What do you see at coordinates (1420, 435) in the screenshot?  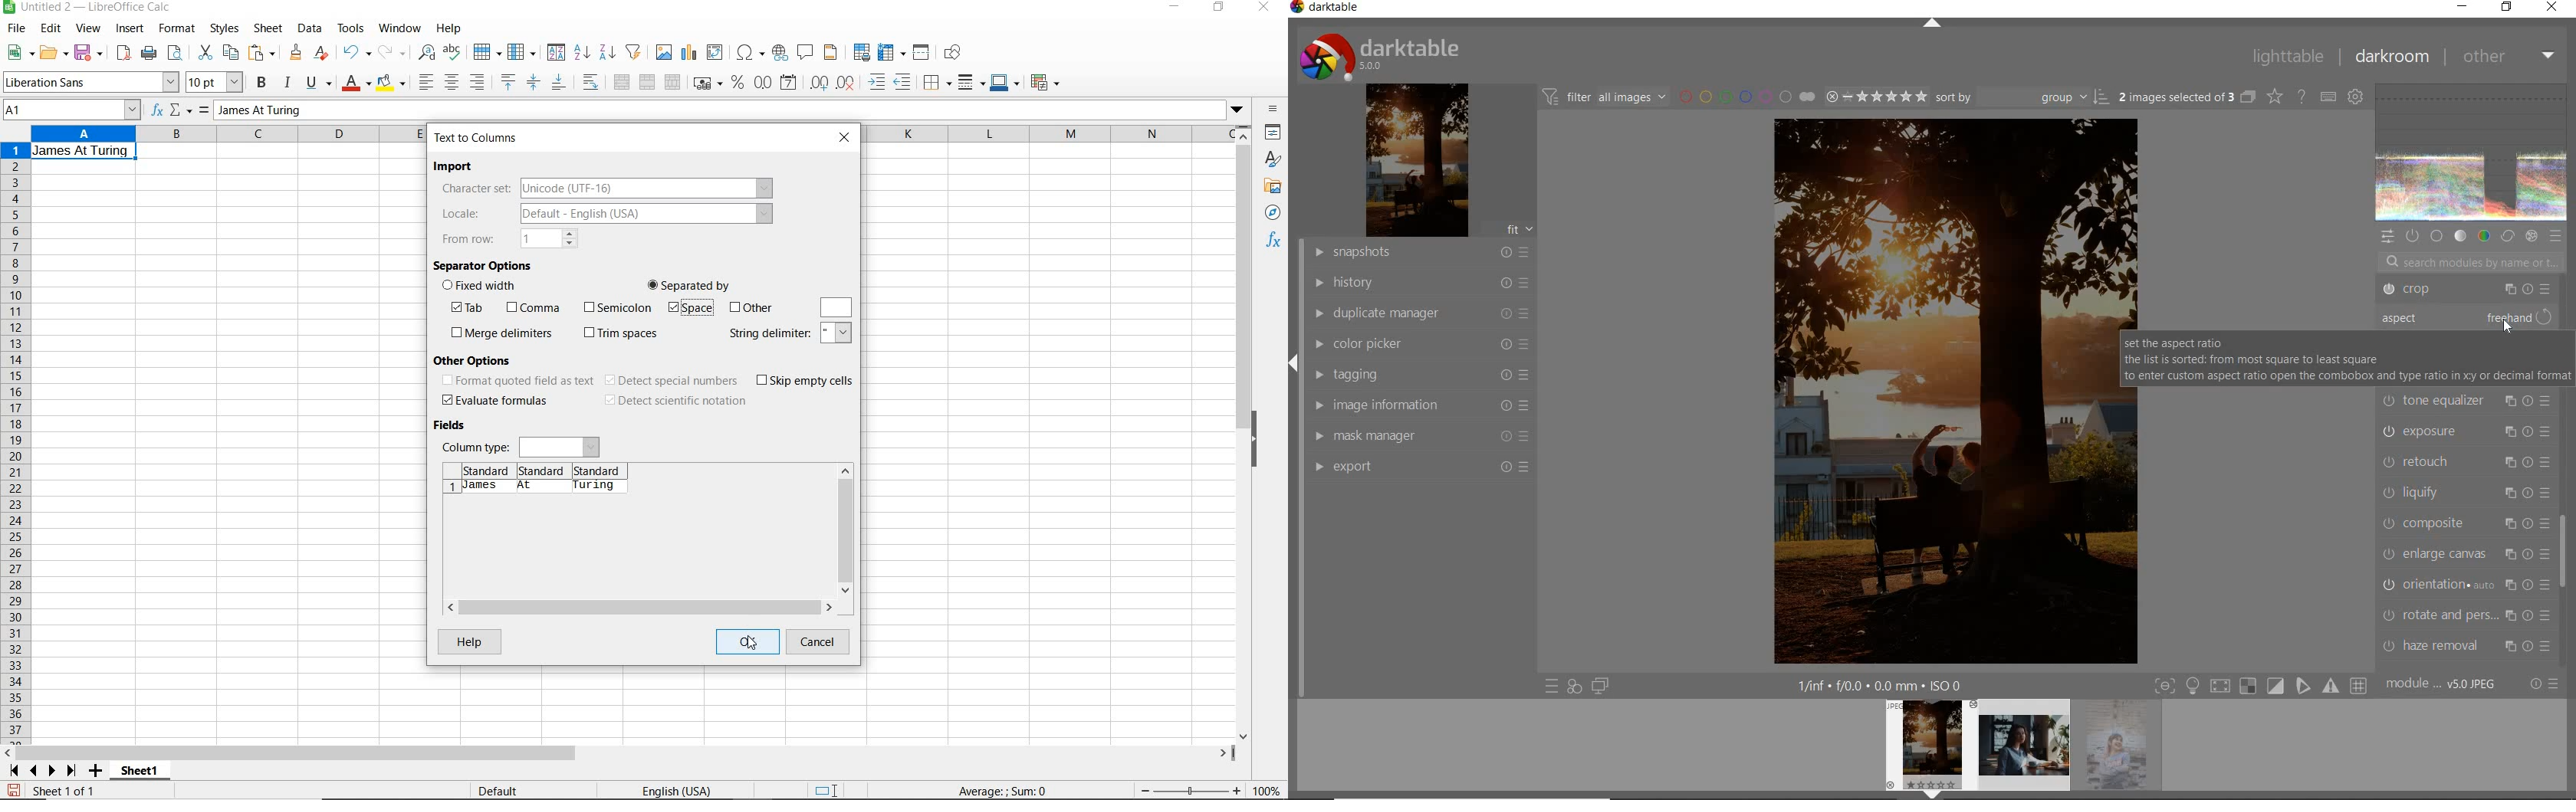 I see `mask manager` at bounding box center [1420, 435].